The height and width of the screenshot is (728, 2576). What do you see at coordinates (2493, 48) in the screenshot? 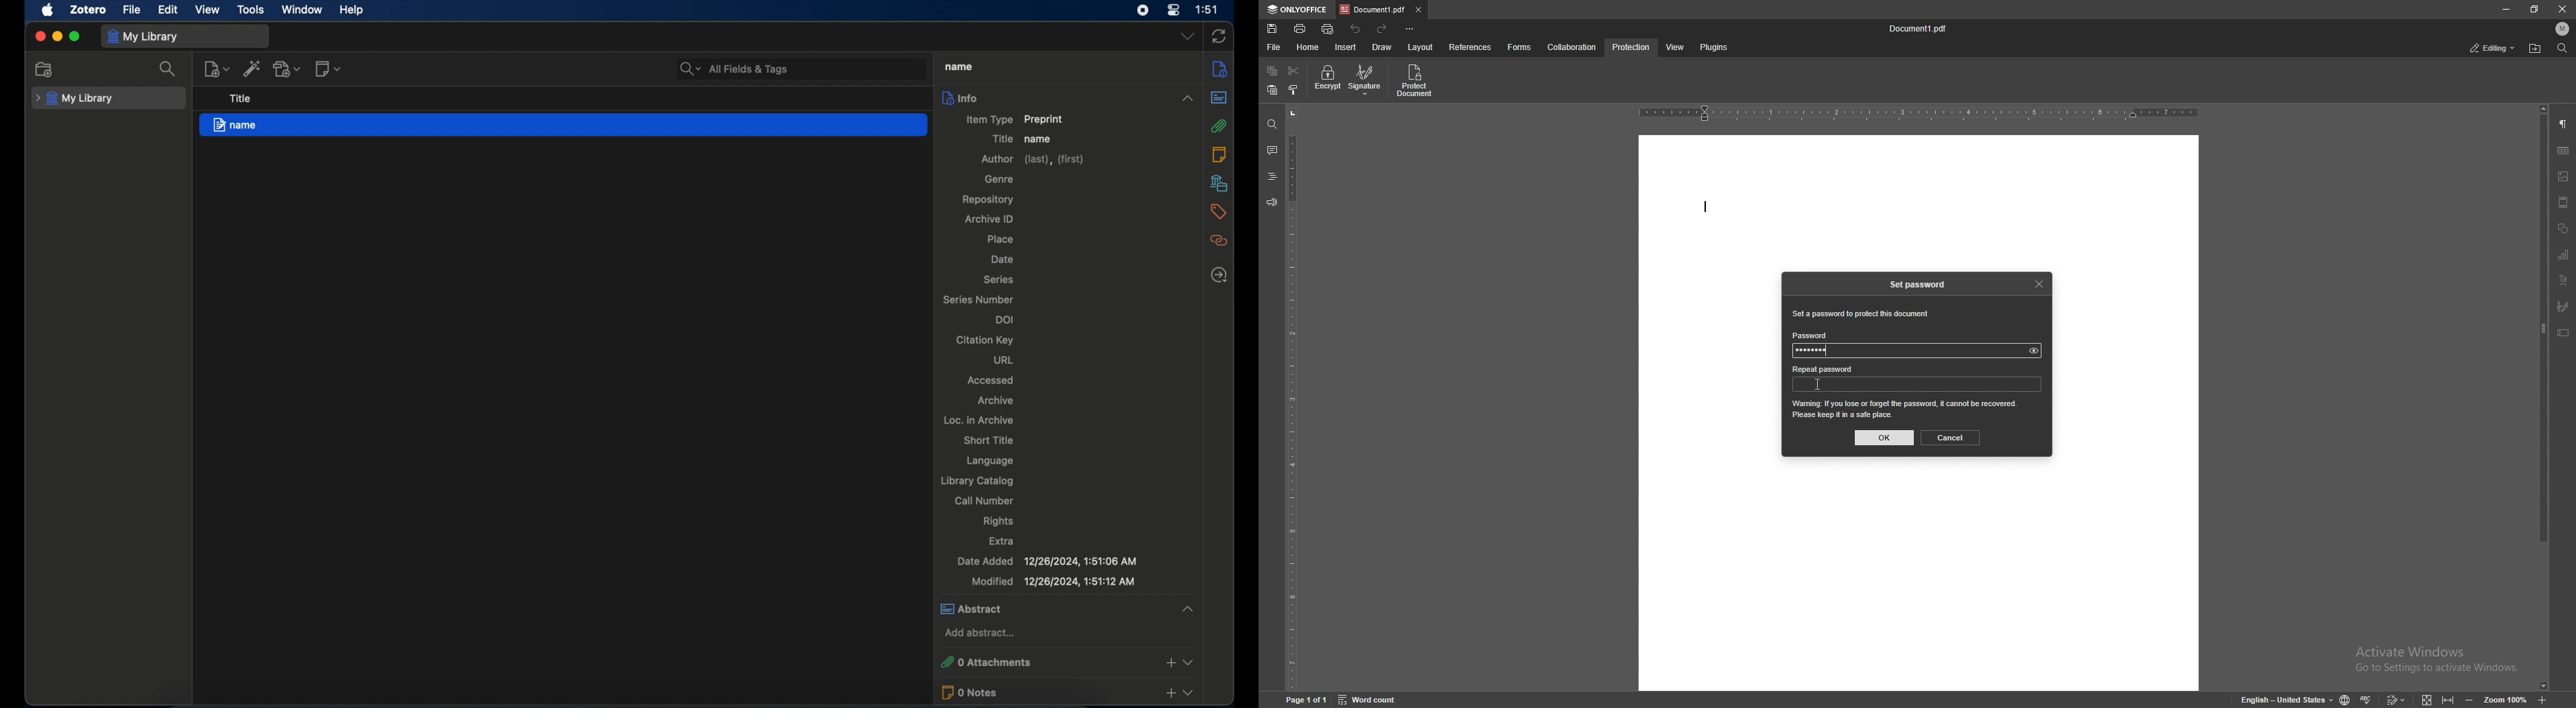
I see `status` at bounding box center [2493, 48].